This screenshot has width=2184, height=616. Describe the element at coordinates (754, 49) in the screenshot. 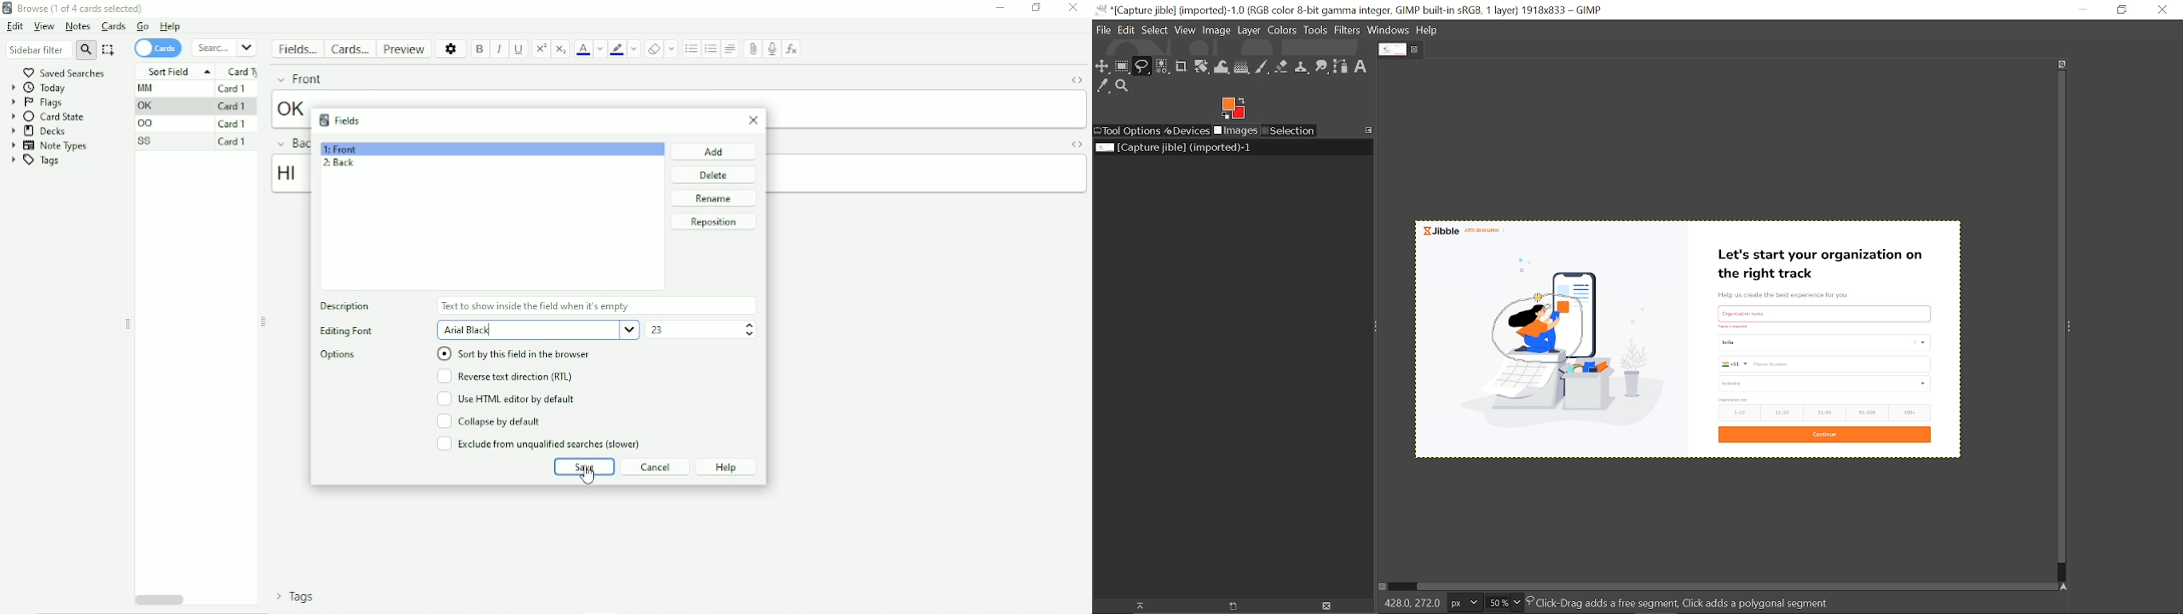

I see `Attach picture/audio/video` at that location.